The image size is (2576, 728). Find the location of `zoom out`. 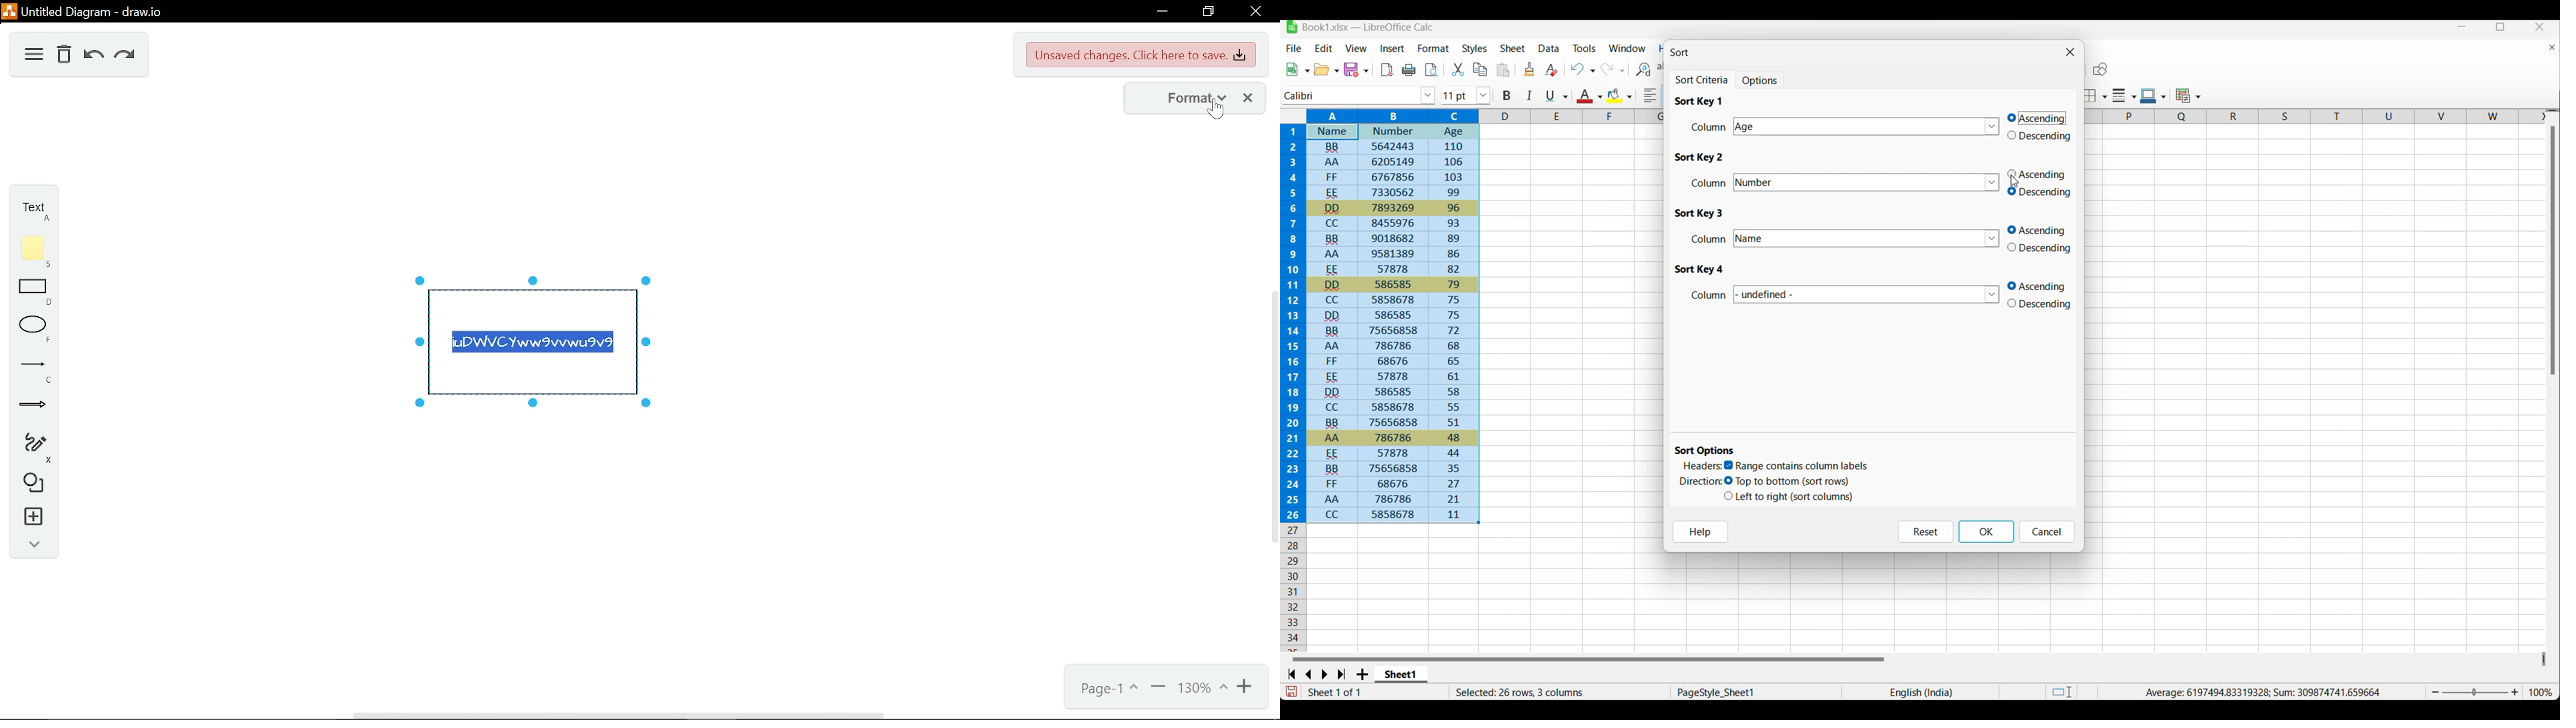

zoom out is located at coordinates (1156, 690).